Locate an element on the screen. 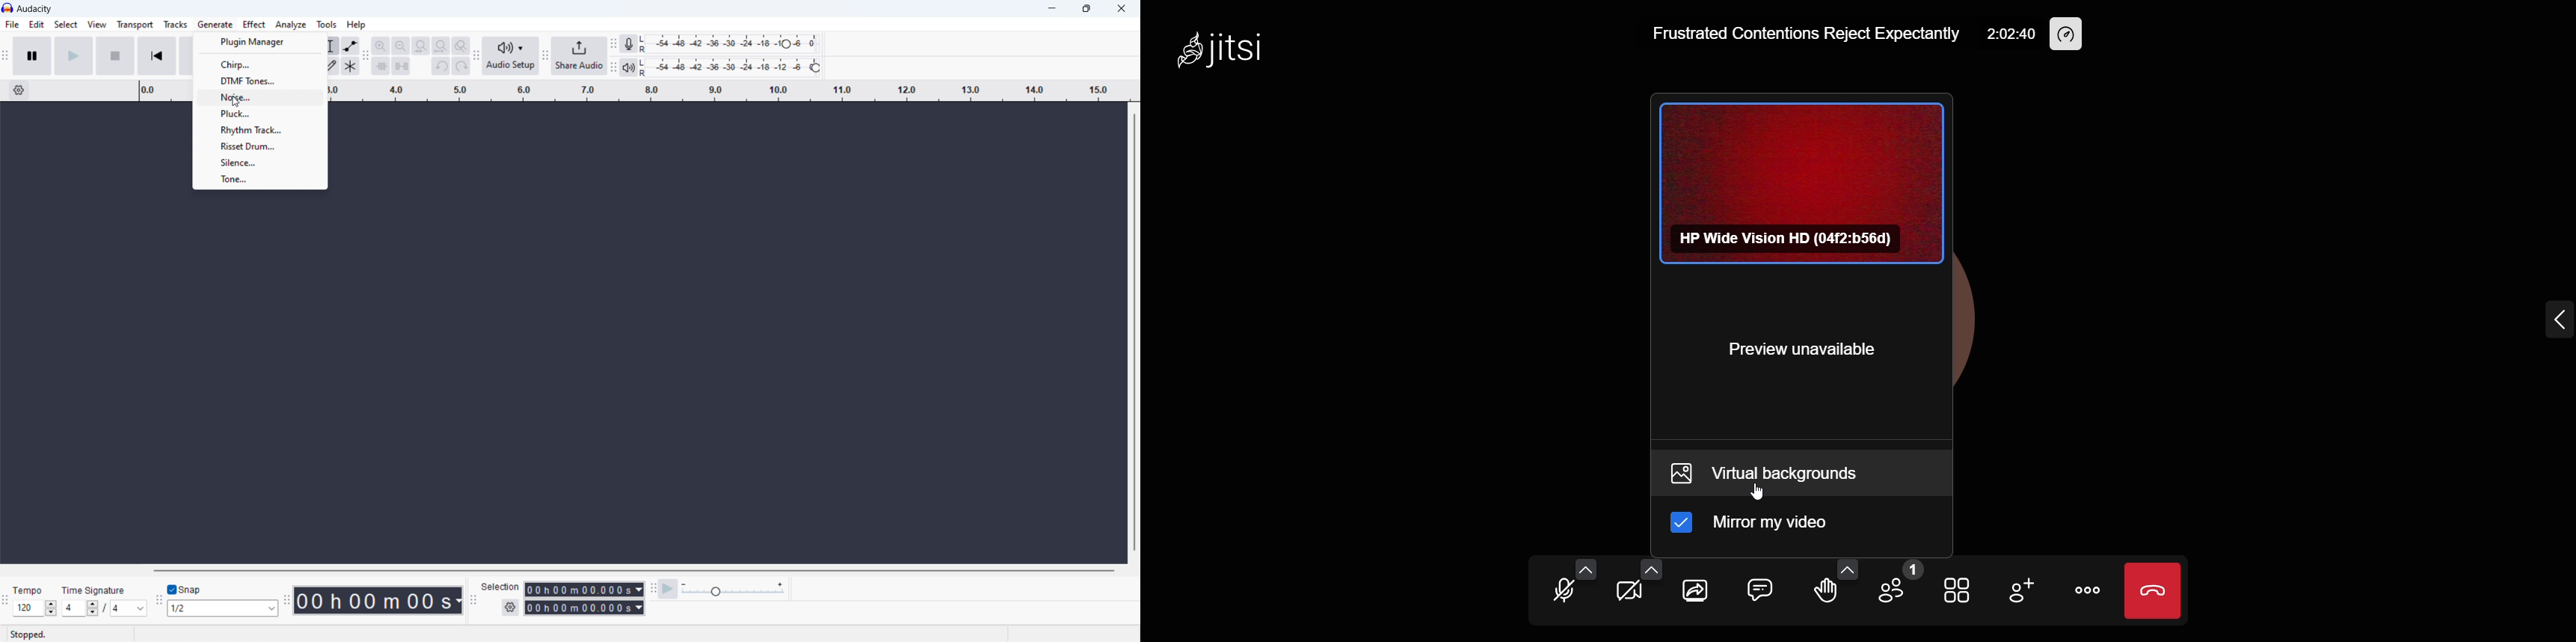  sgare audio toolbar is located at coordinates (545, 56).